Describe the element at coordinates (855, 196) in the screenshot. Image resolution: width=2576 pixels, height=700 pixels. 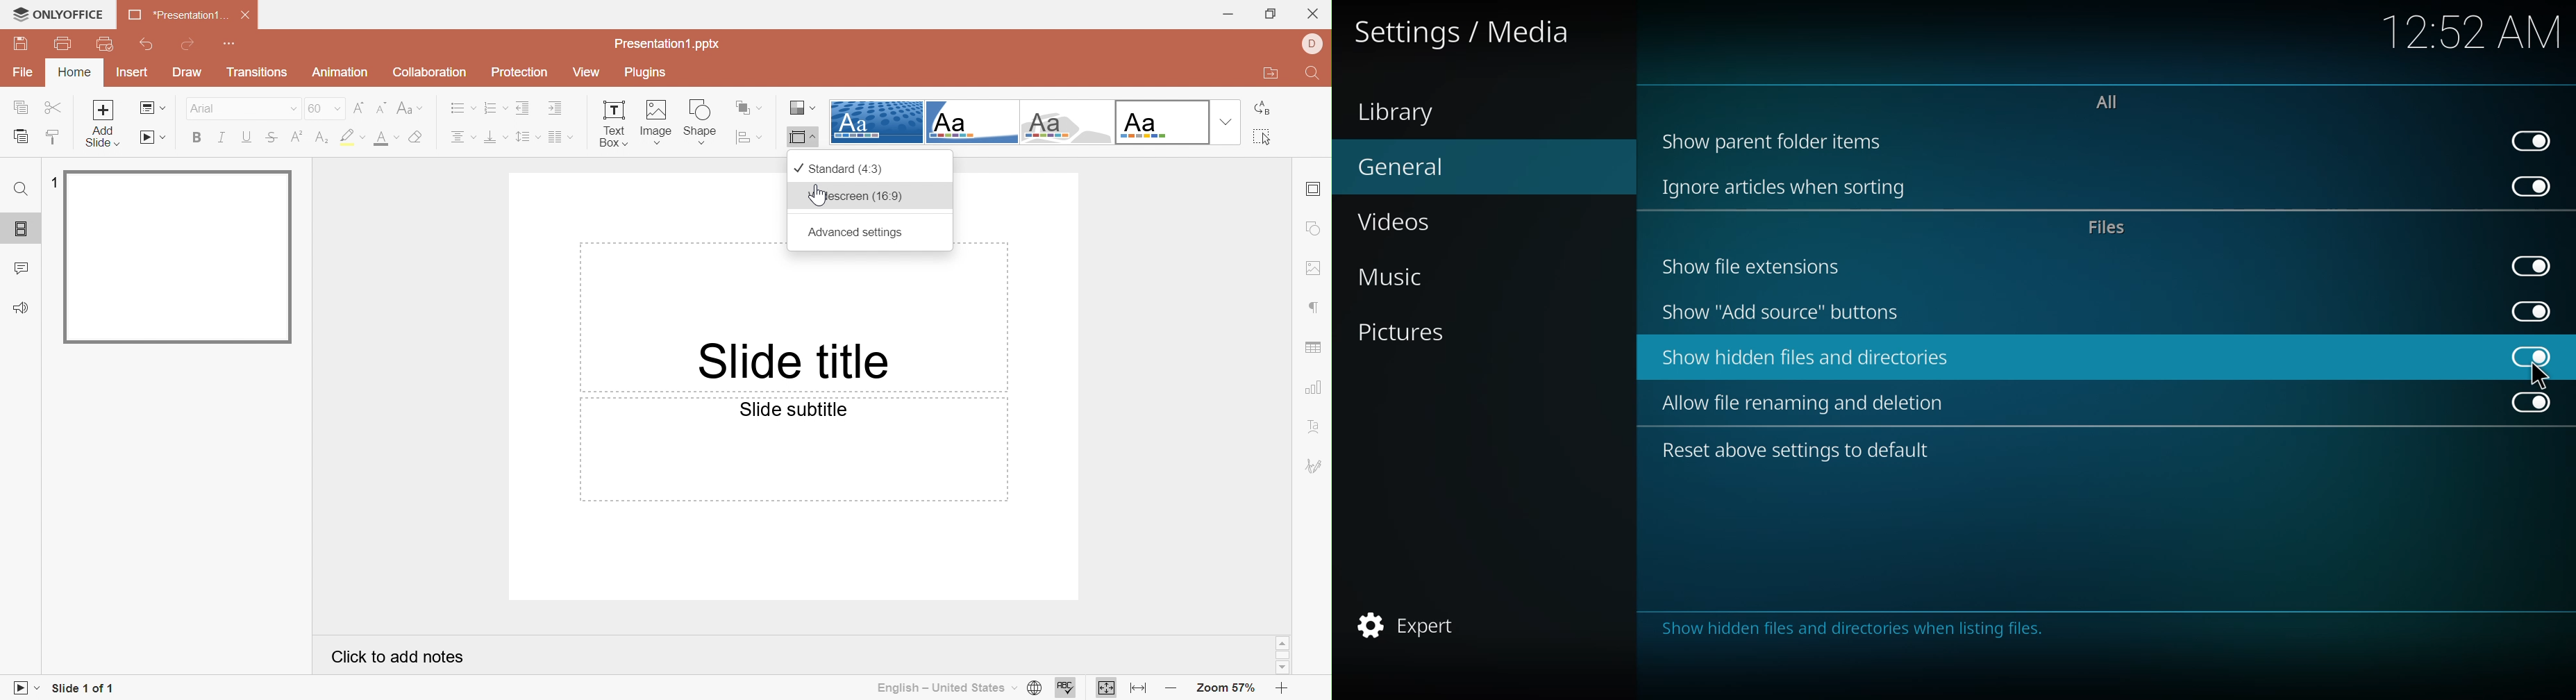
I see `Widescreen (16:9)` at that location.